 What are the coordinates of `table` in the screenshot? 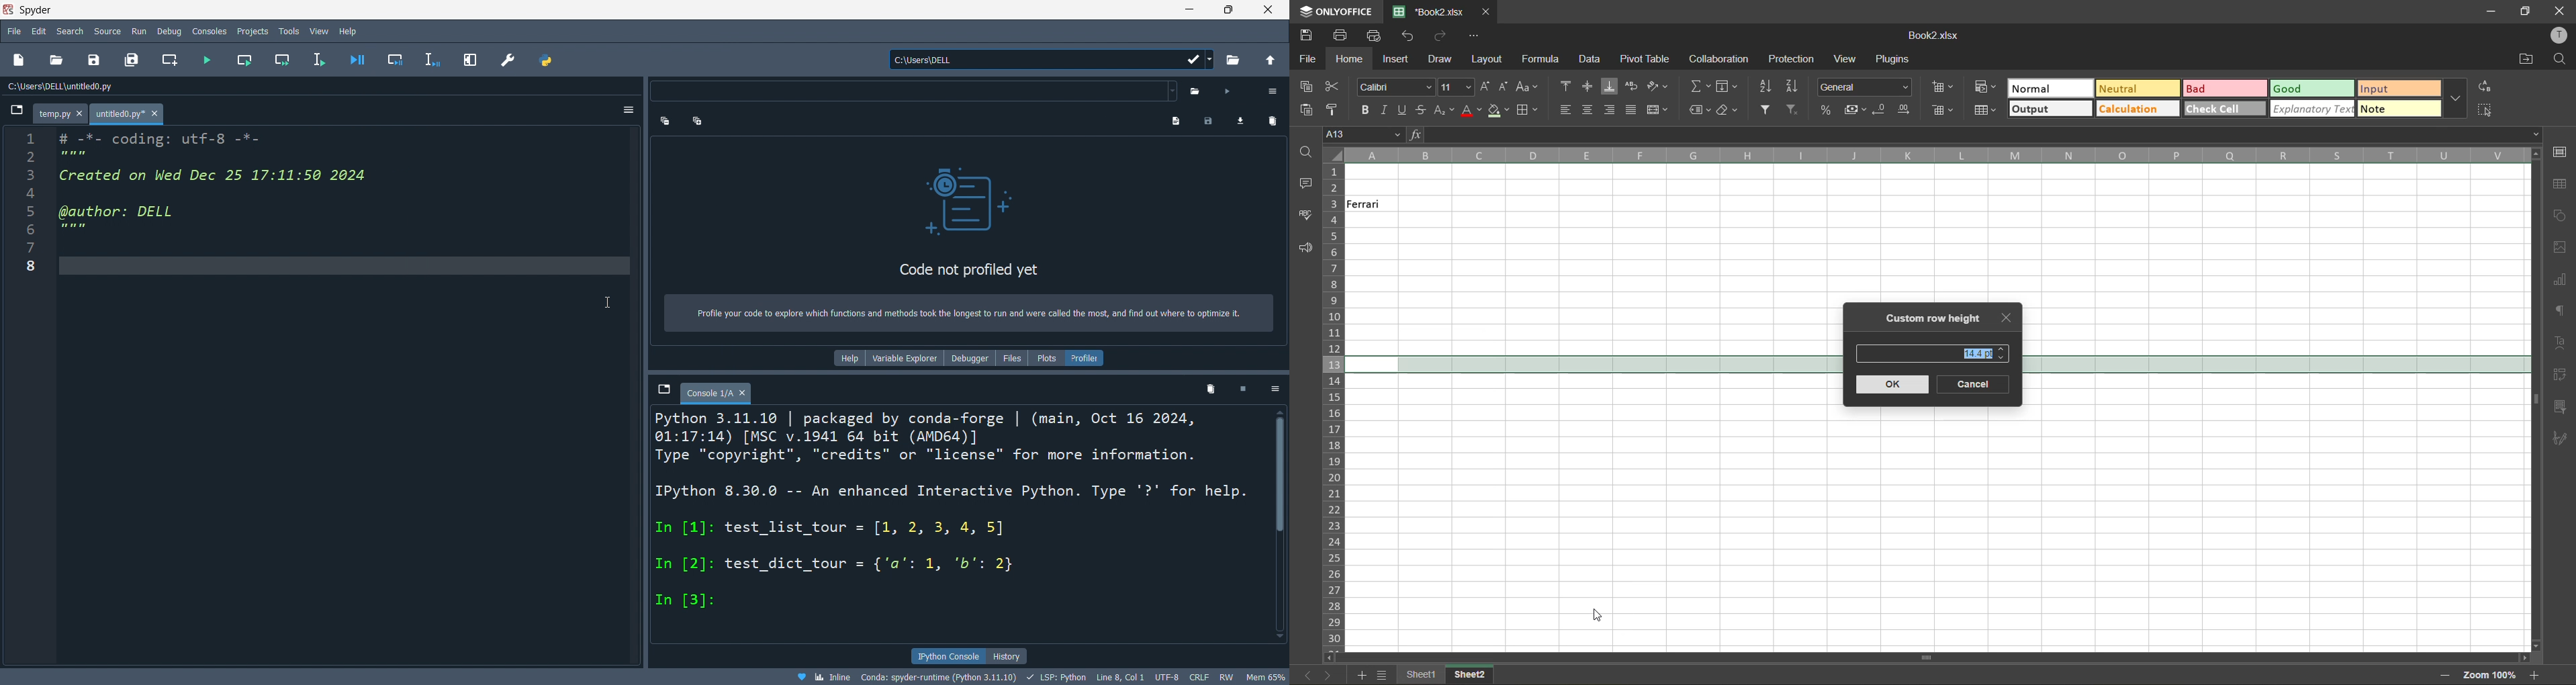 It's located at (2561, 185).